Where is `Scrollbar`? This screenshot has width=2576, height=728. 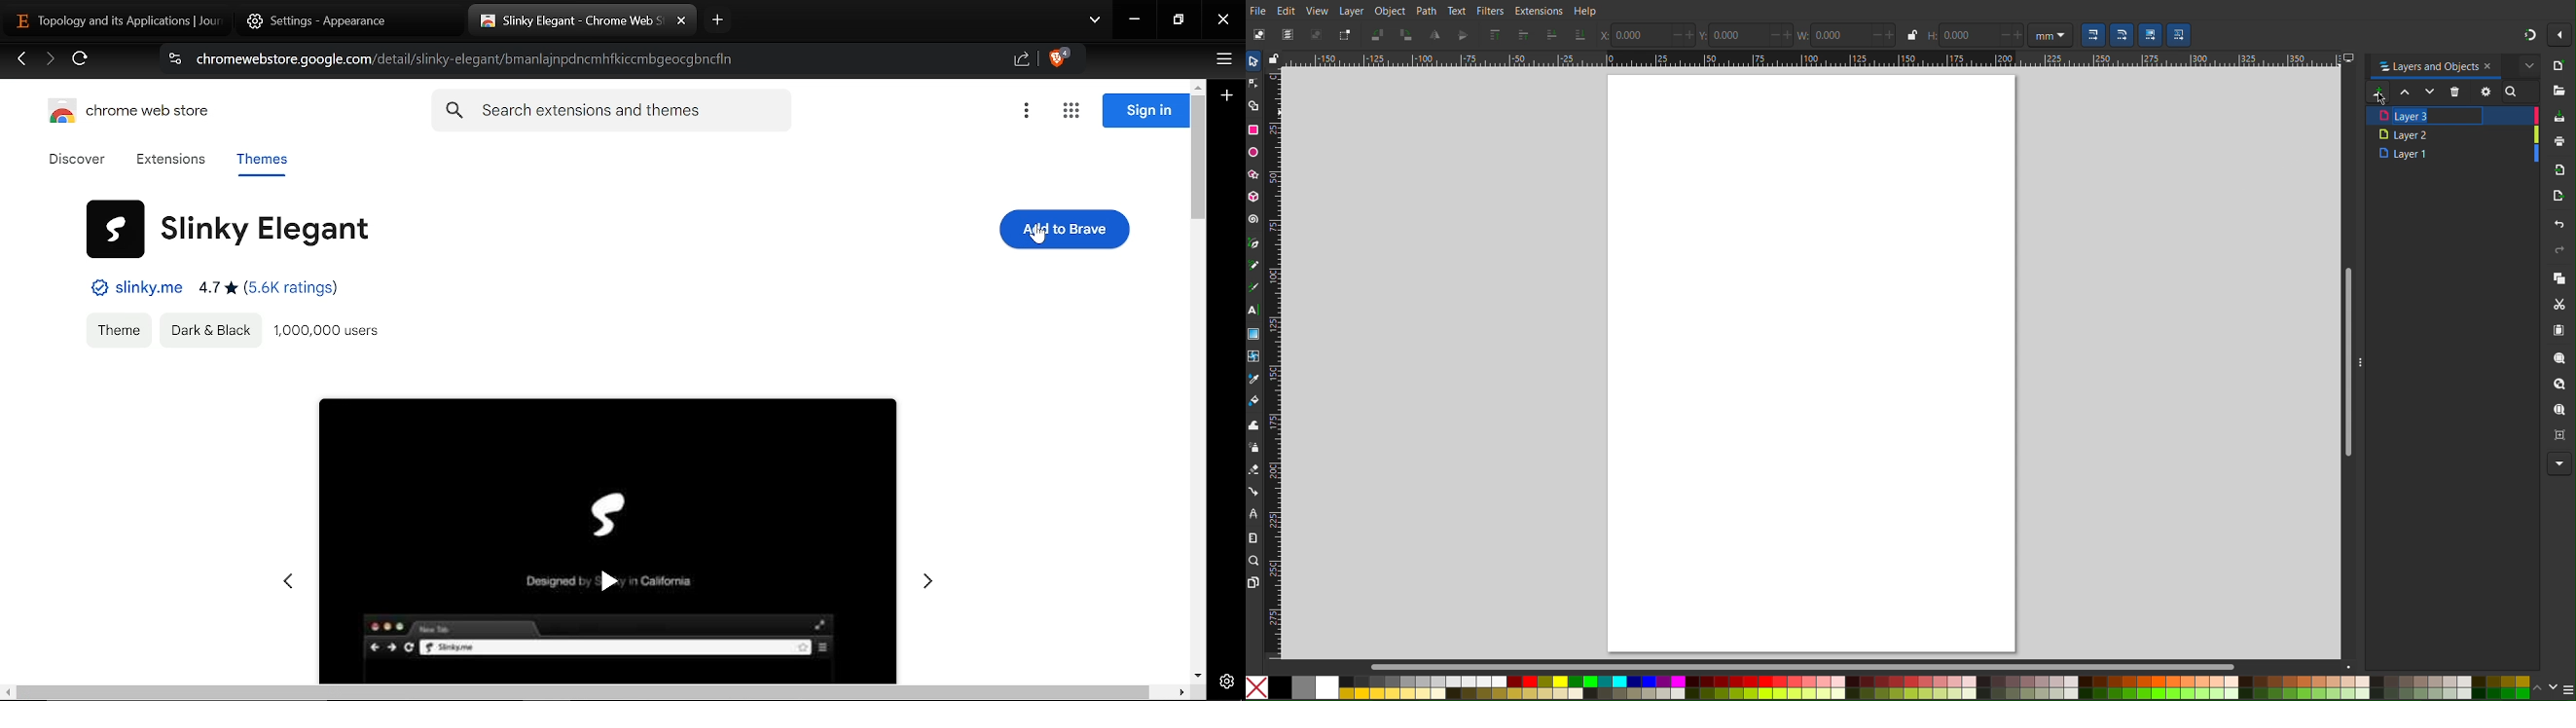
Scrollbar is located at coordinates (2345, 362).